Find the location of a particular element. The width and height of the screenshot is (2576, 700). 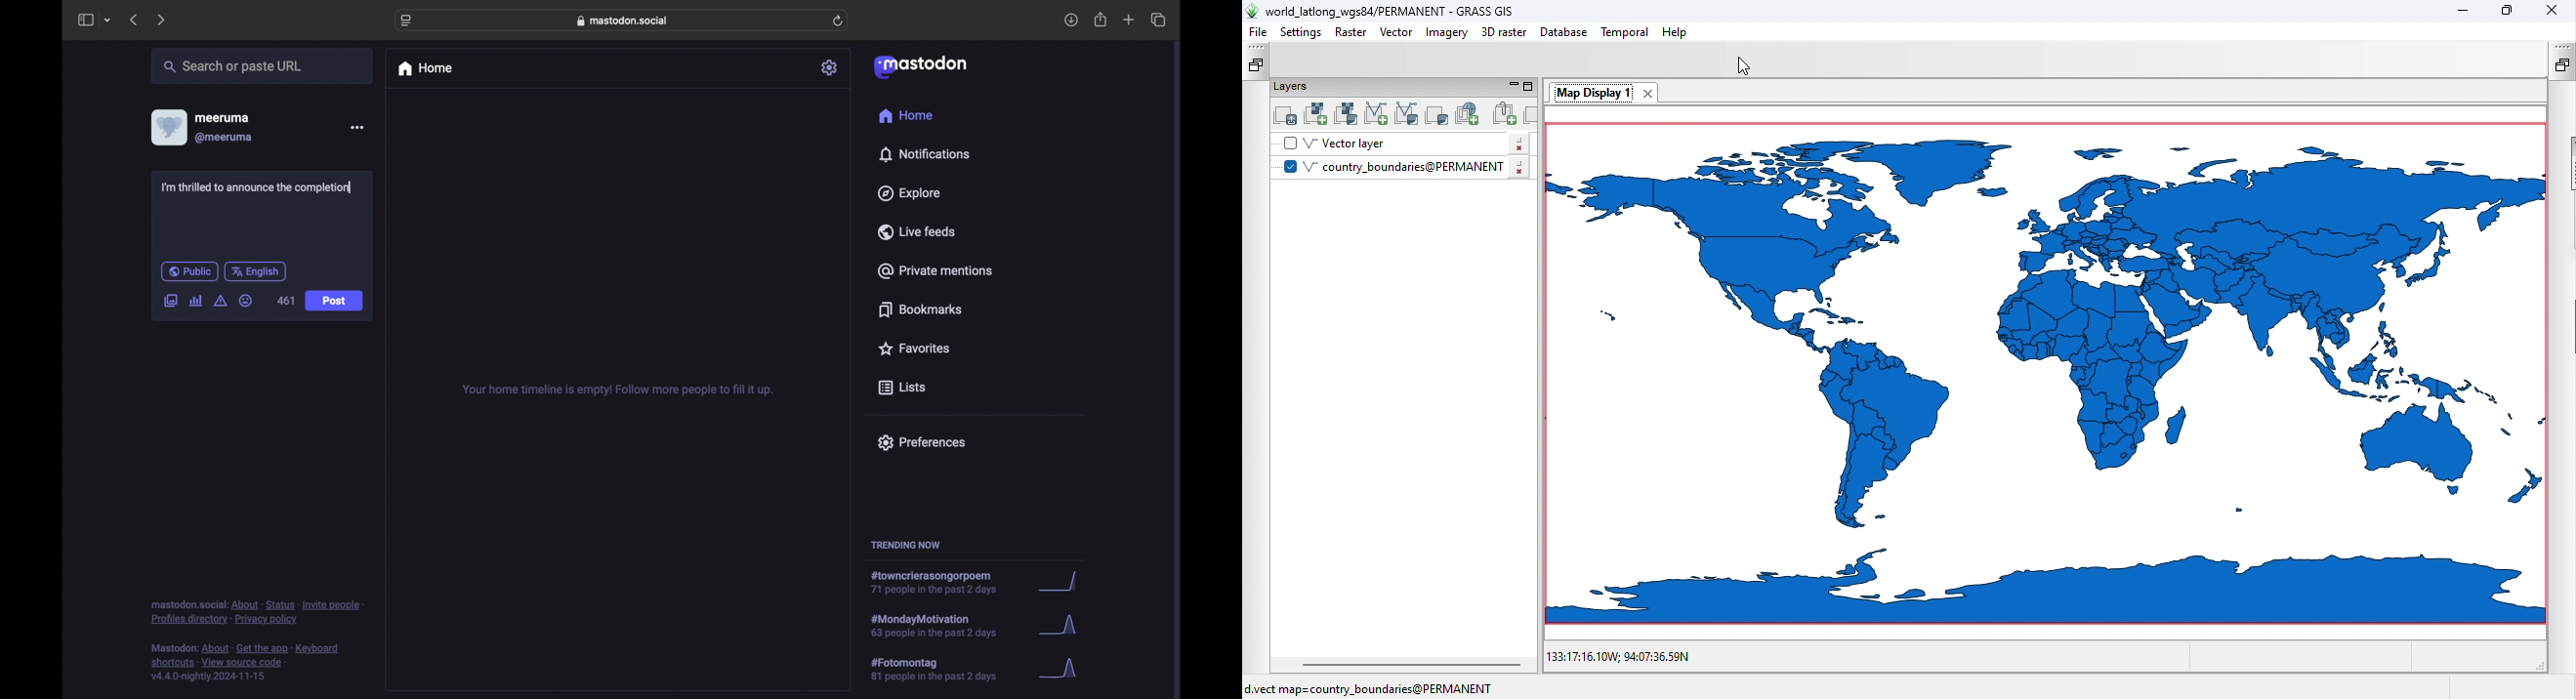

website settings is located at coordinates (407, 21).